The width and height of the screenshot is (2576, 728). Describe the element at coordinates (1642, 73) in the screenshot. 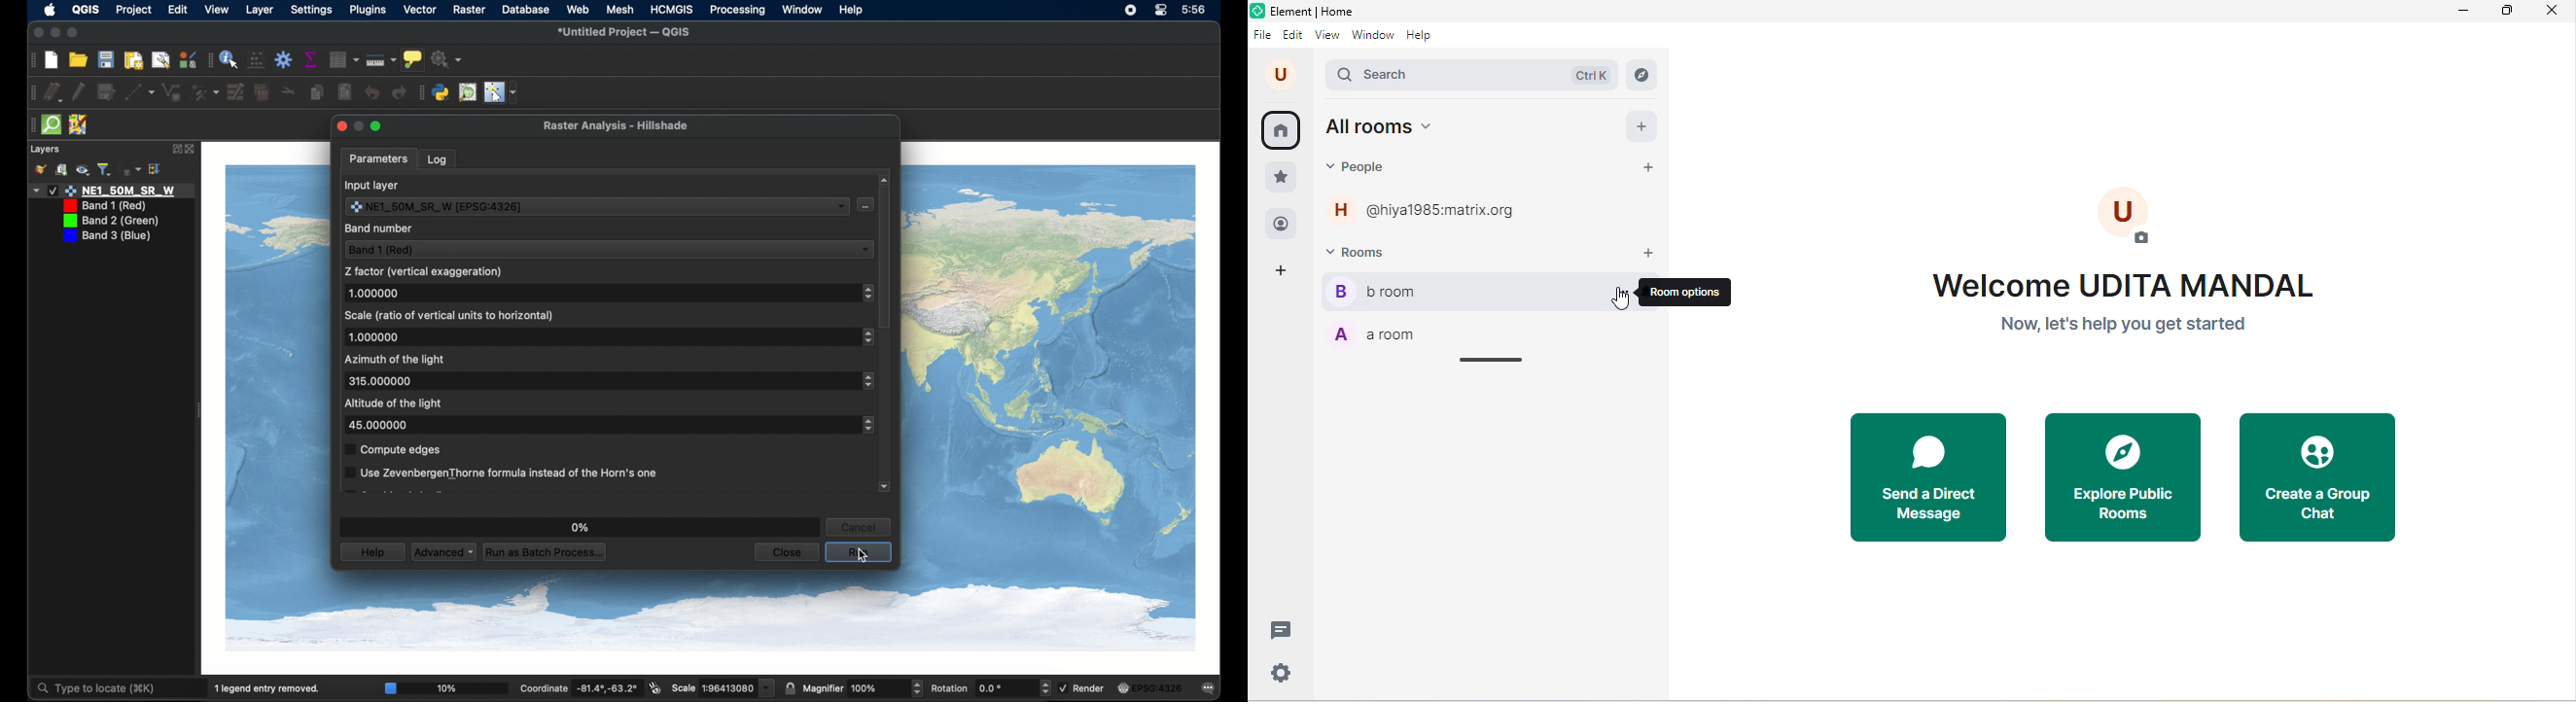

I see `explore rooms` at that location.